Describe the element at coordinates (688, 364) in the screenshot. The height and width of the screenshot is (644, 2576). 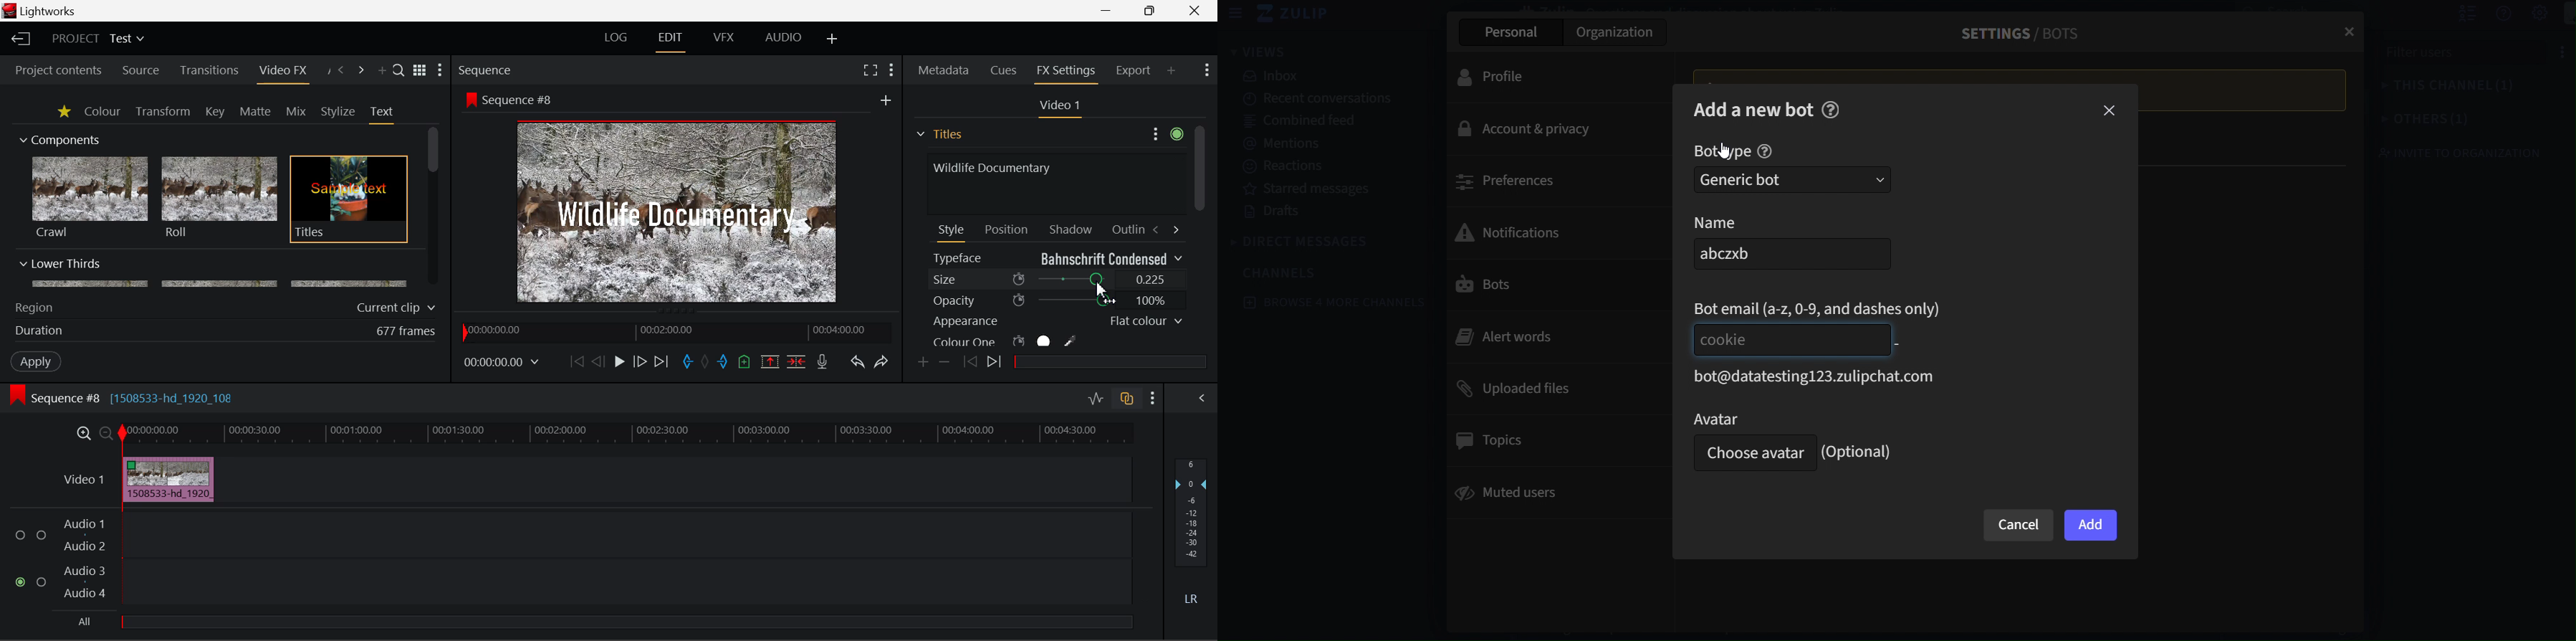
I see `Mark In` at that location.